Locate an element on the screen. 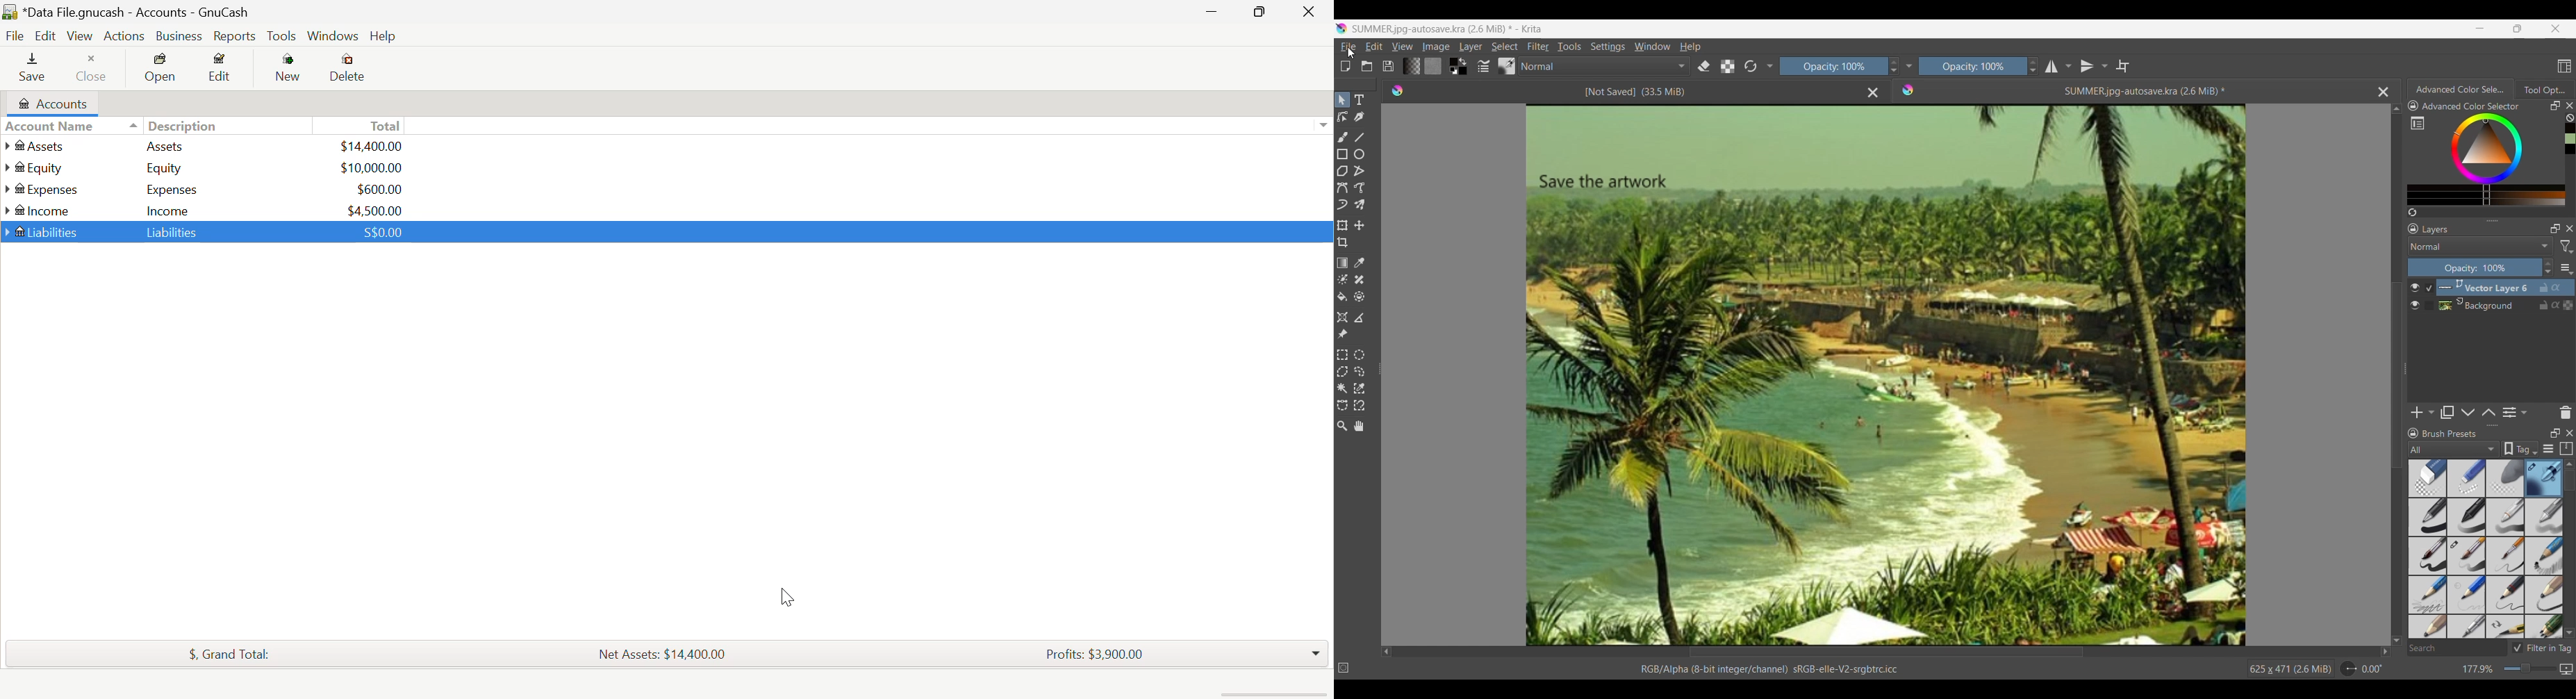 This screenshot has width=2576, height=700. Color range for selection is located at coordinates (2495, 159).